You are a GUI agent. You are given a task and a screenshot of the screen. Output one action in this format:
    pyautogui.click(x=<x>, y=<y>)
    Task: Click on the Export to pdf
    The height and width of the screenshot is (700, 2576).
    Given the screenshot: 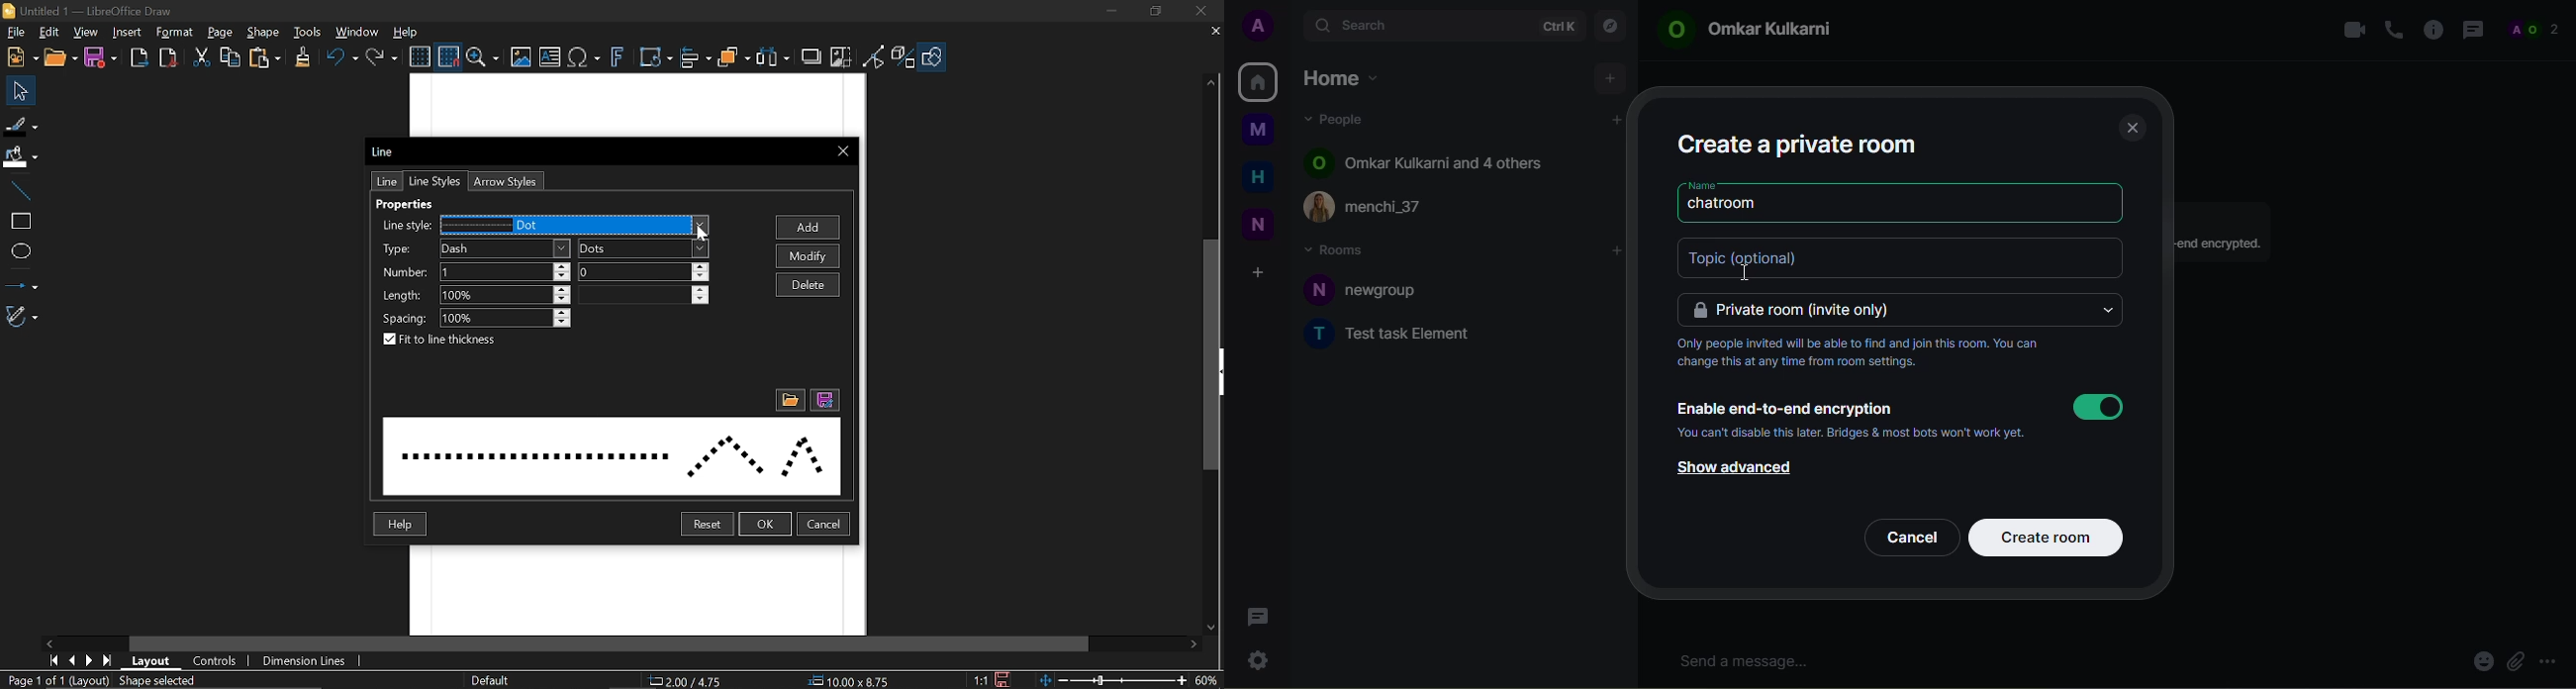 What is the action you would take?
    pyautogui.click(x=168, y=57)
    